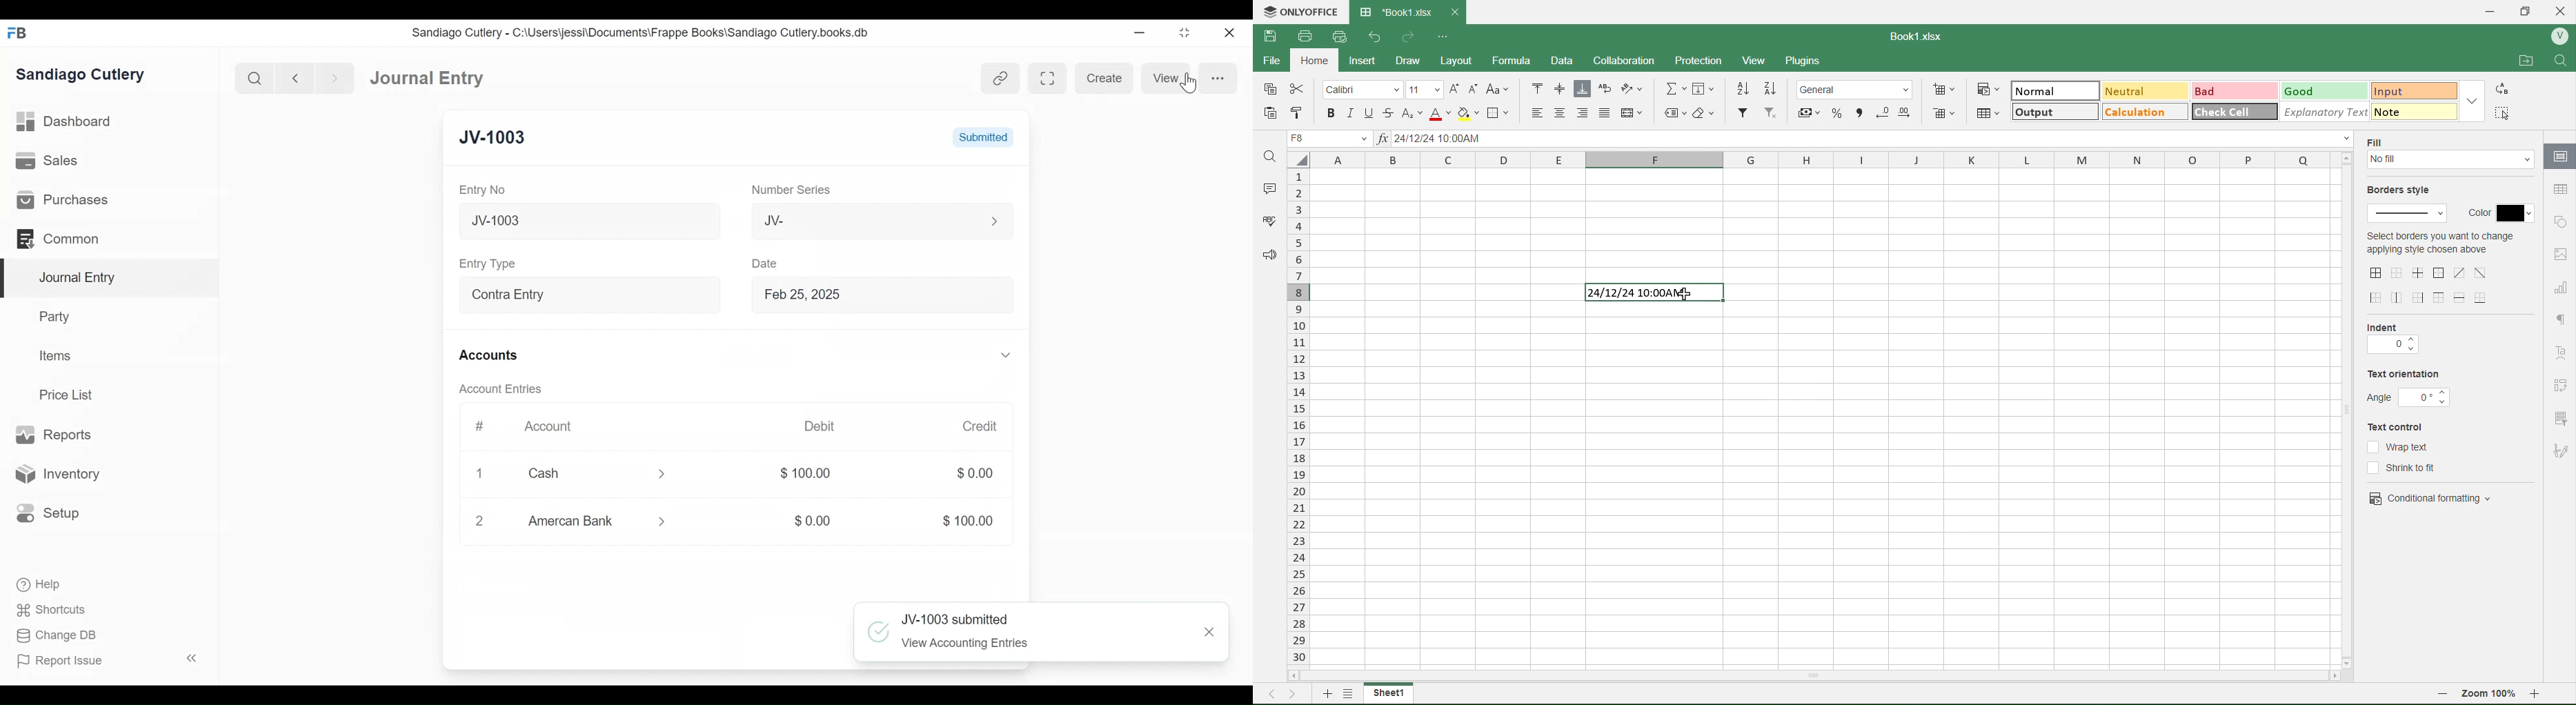 The image size is (2576, 728). I want to click on indent, so click(2390, 326).